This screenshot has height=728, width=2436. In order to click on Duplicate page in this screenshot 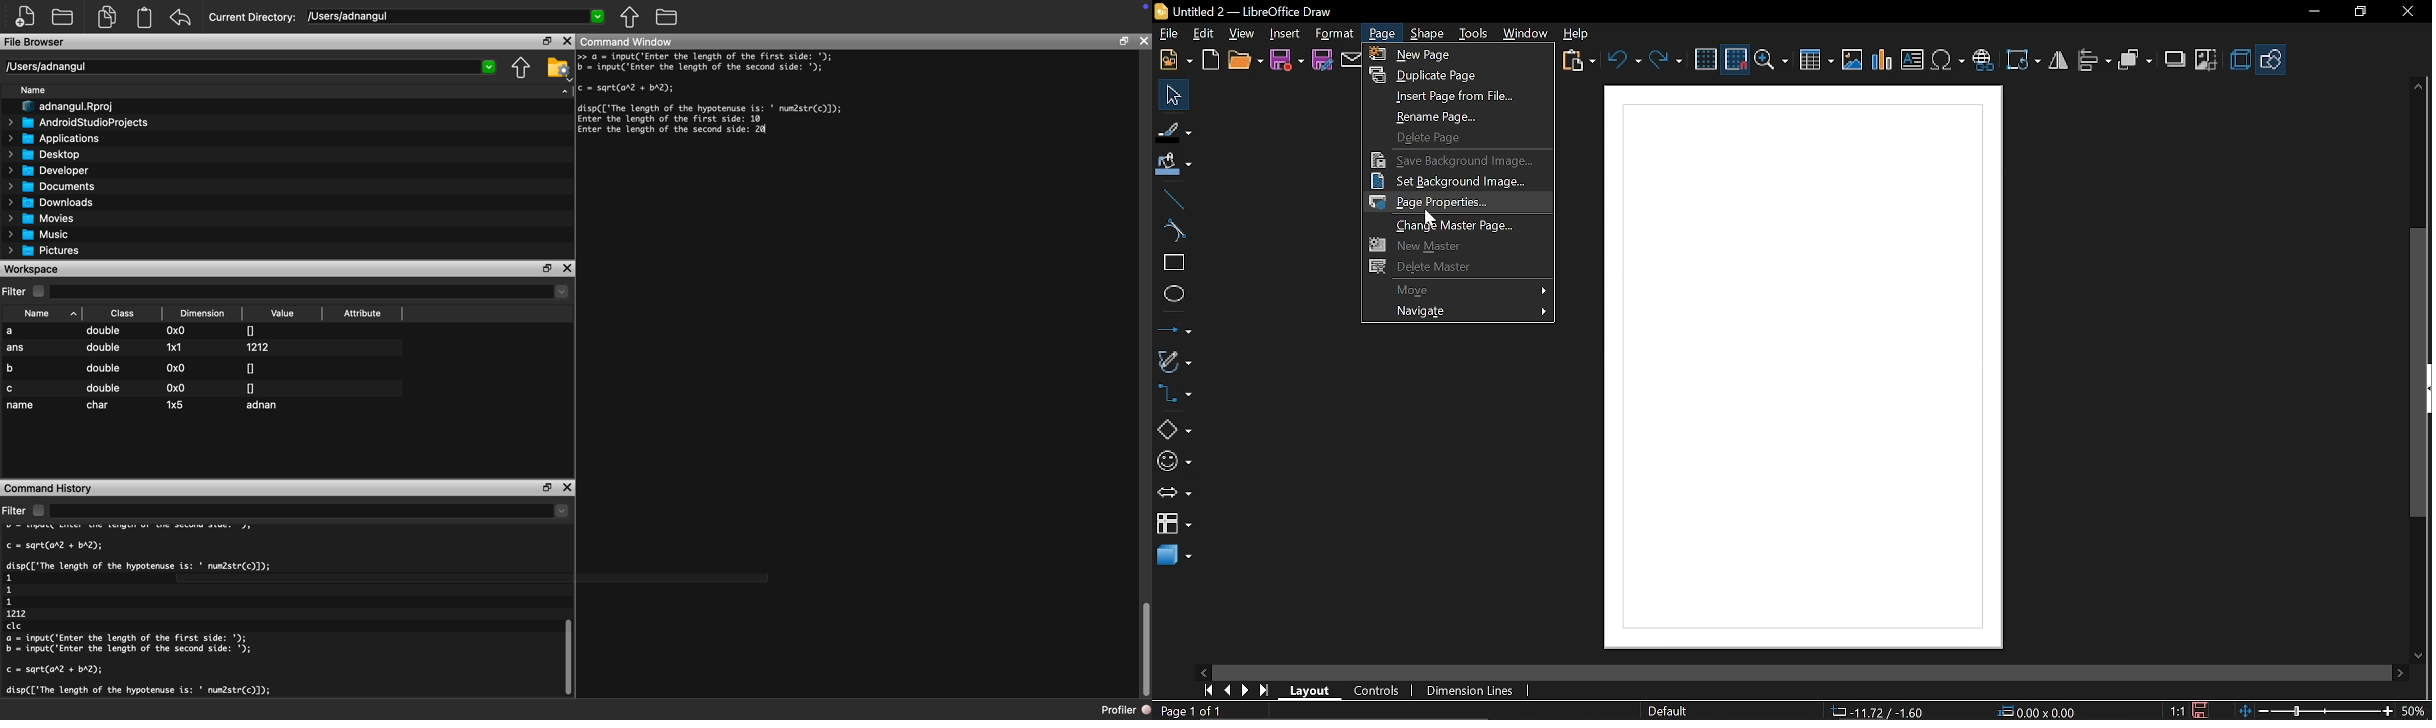, I will do `click(1459, 74)`.